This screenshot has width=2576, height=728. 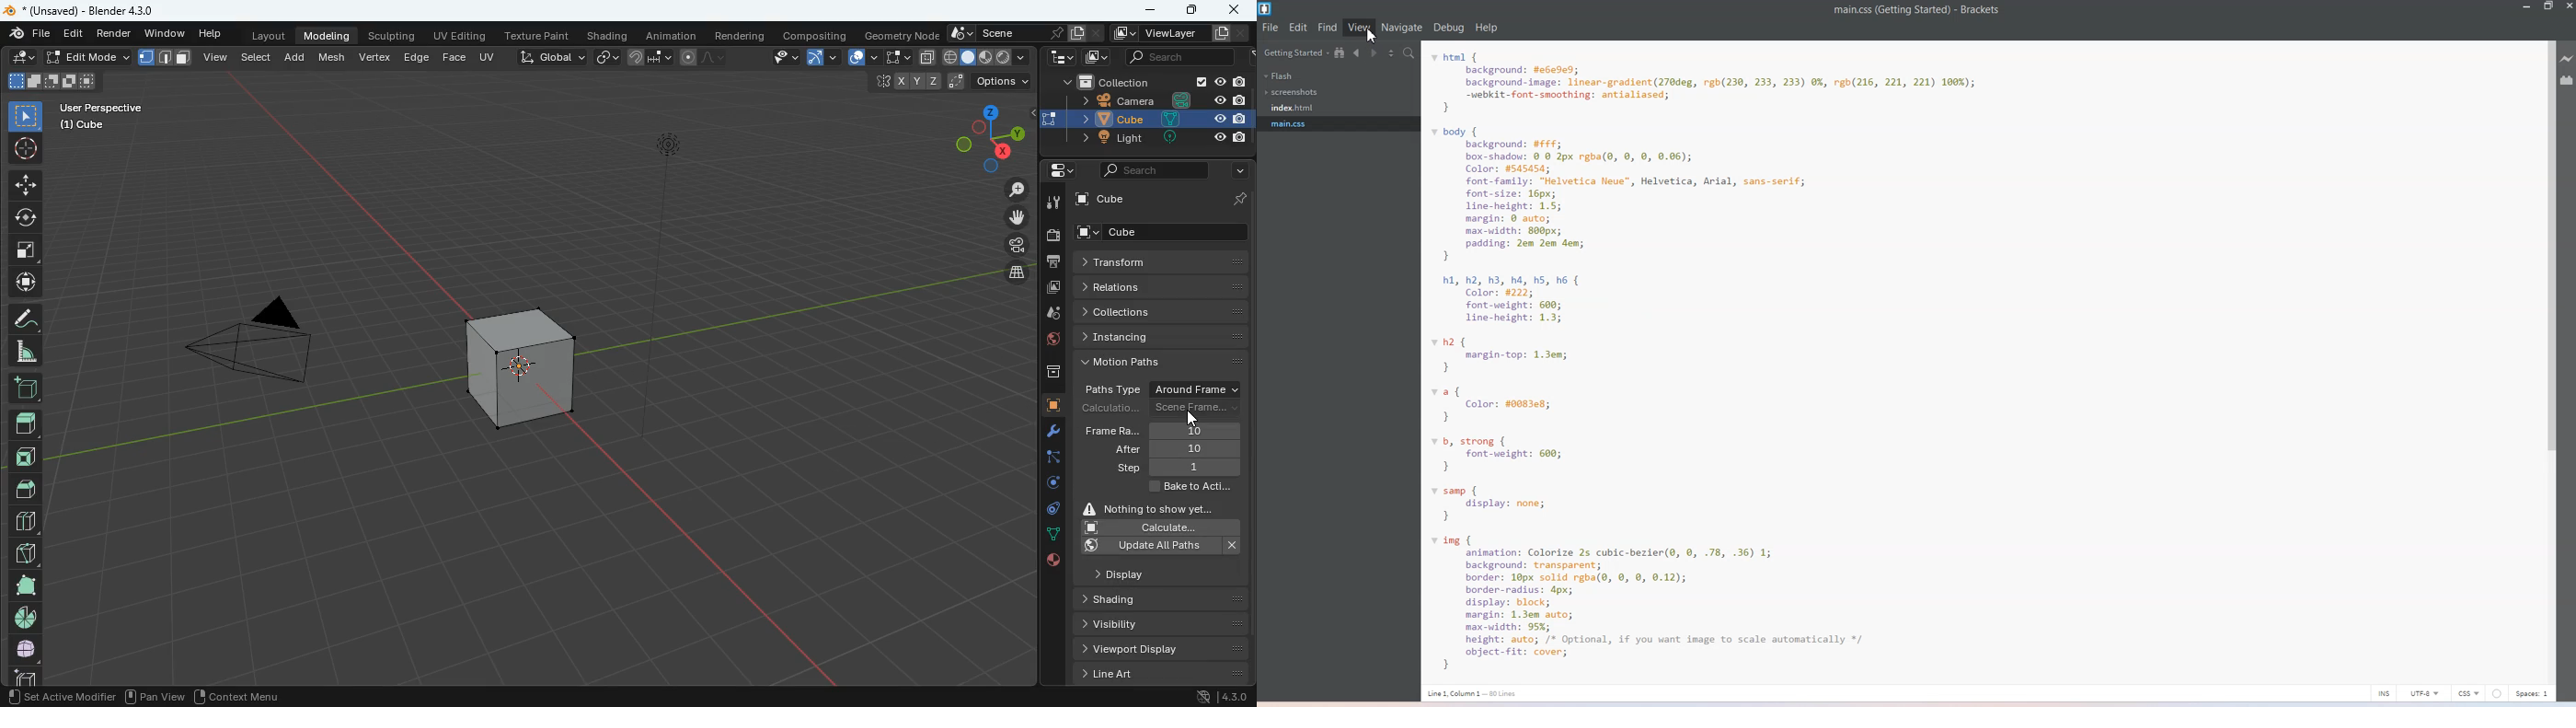 I want to click on cube, so click(x=1159, y=118).